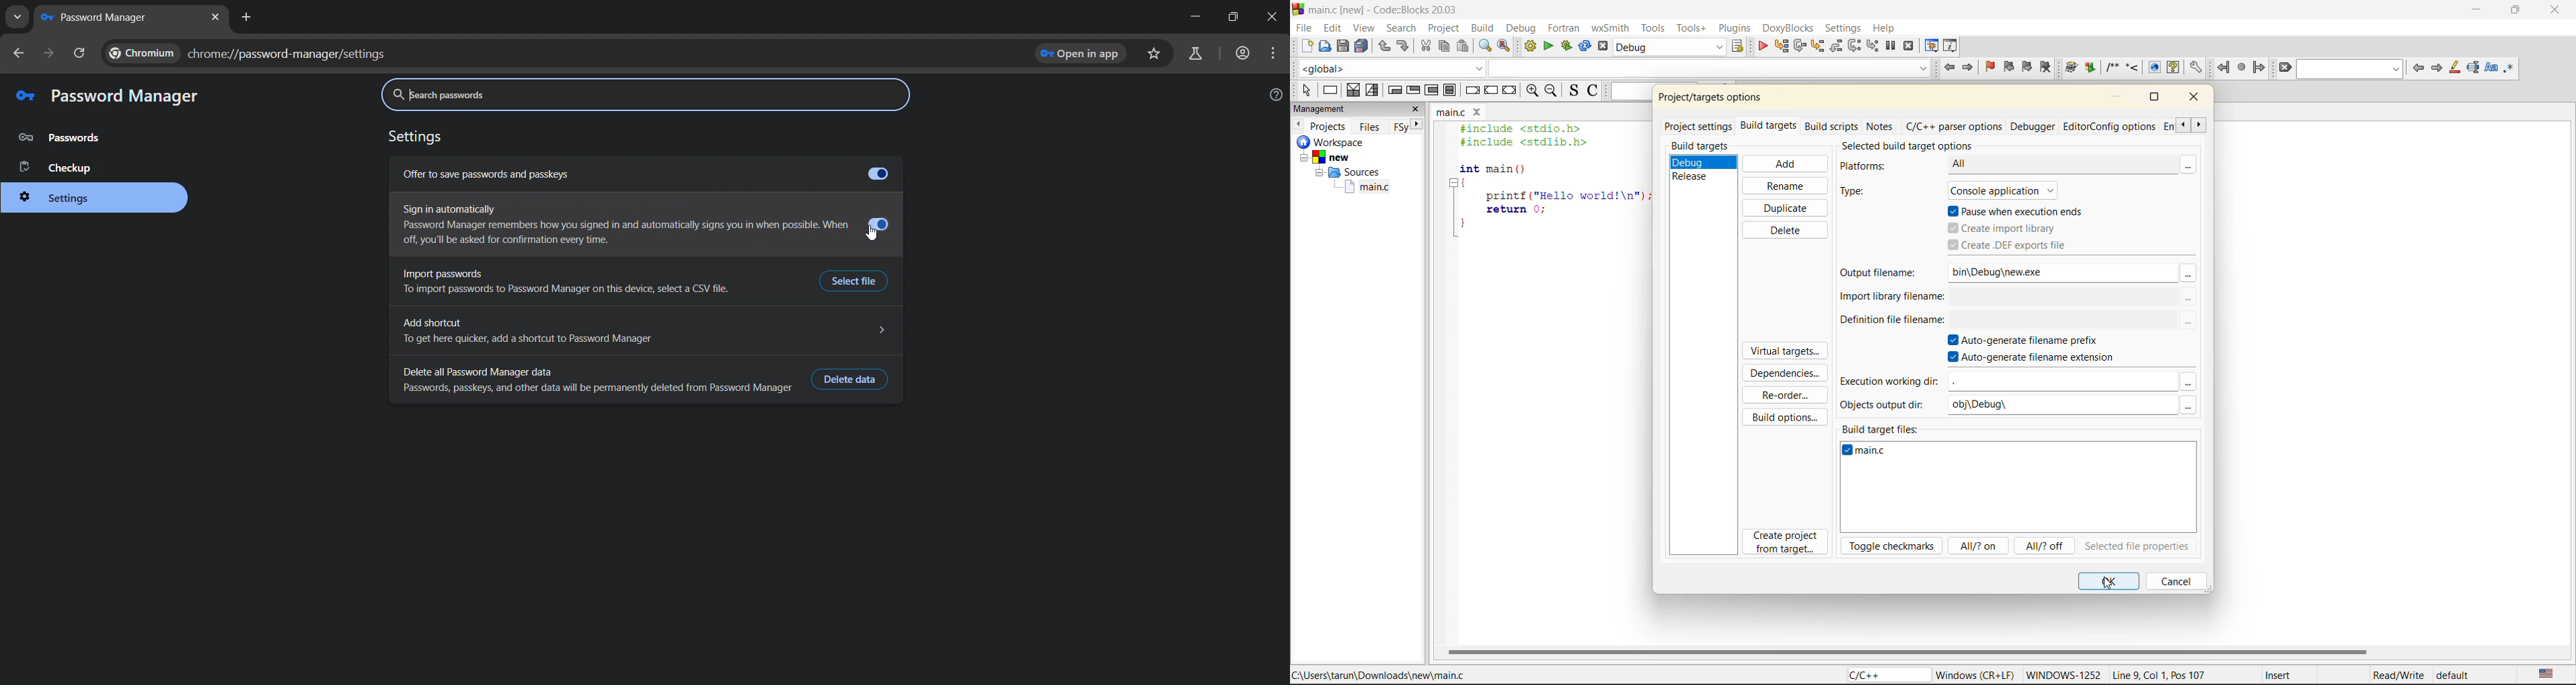 The width and height of the screenshot is (2576, 700). What do you see at coordinates (1392, 67) in the screenshot?
I see `<global>` at bounding box center [1392, 67].